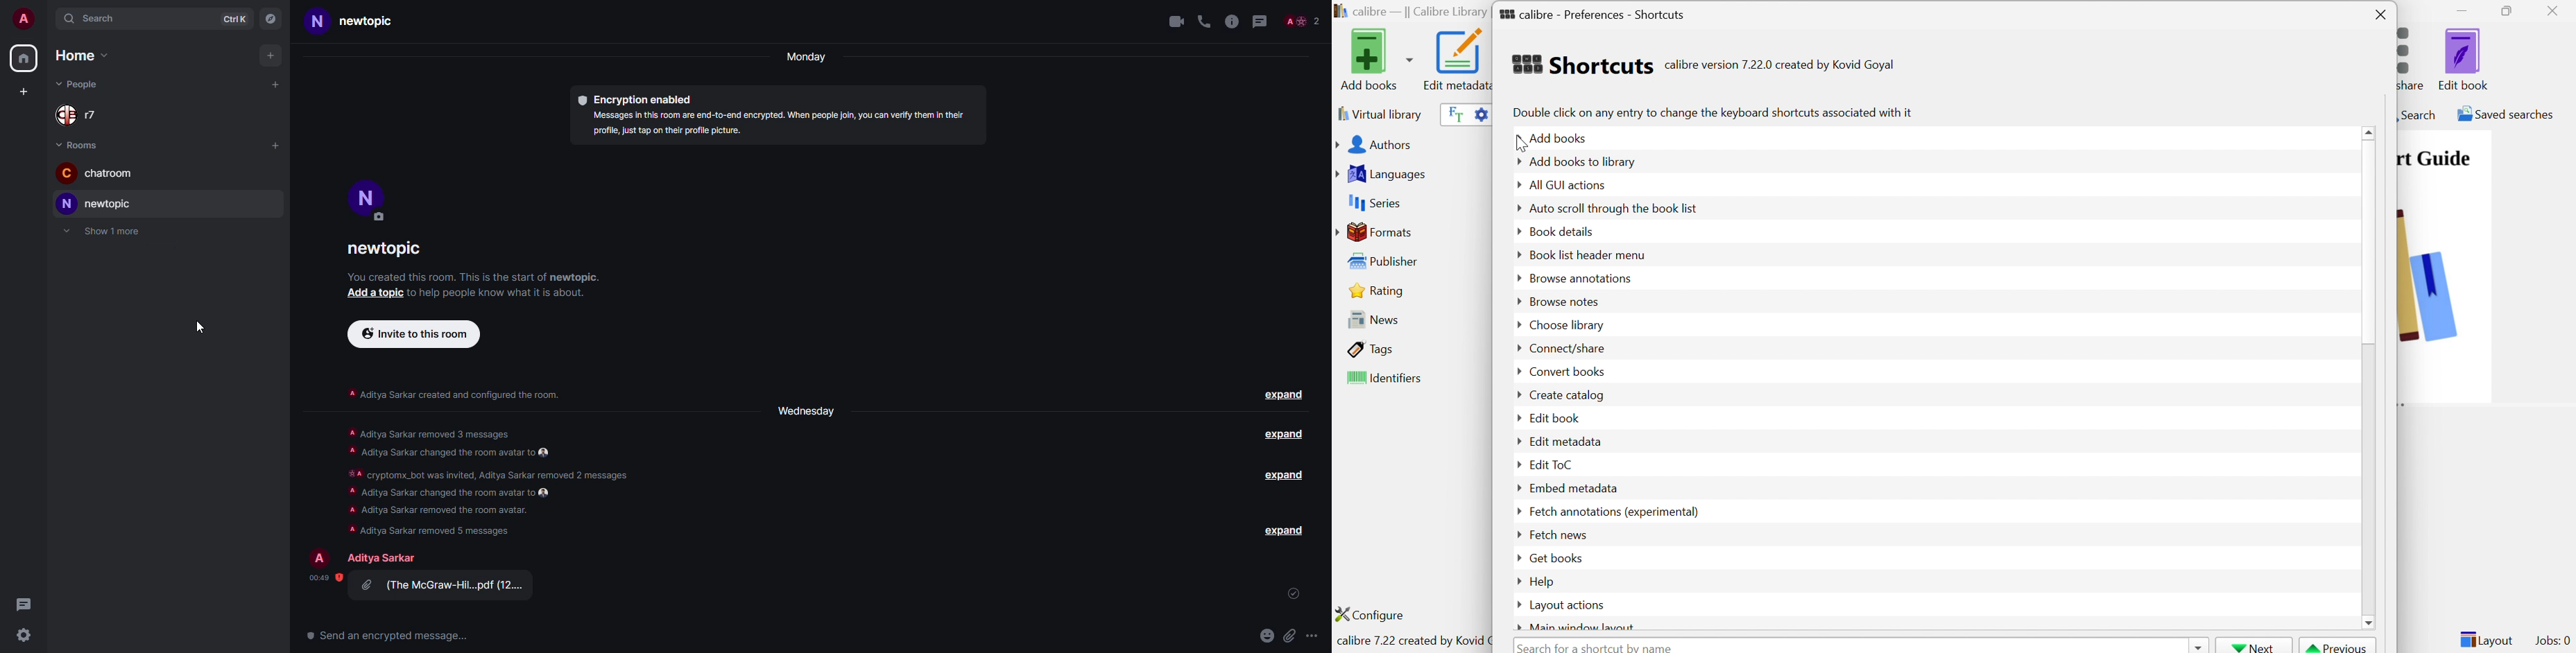 The width and height of the screenshot is (2576, 672). What do you see at coordinates (774, 117) in the screenshot?
I see `® Encryption enabled
Messages in this room are end-to-end encrypted. When people join, you can verify them in their
profile, just tap on their profile picture.` at bounding box center [774, 117].